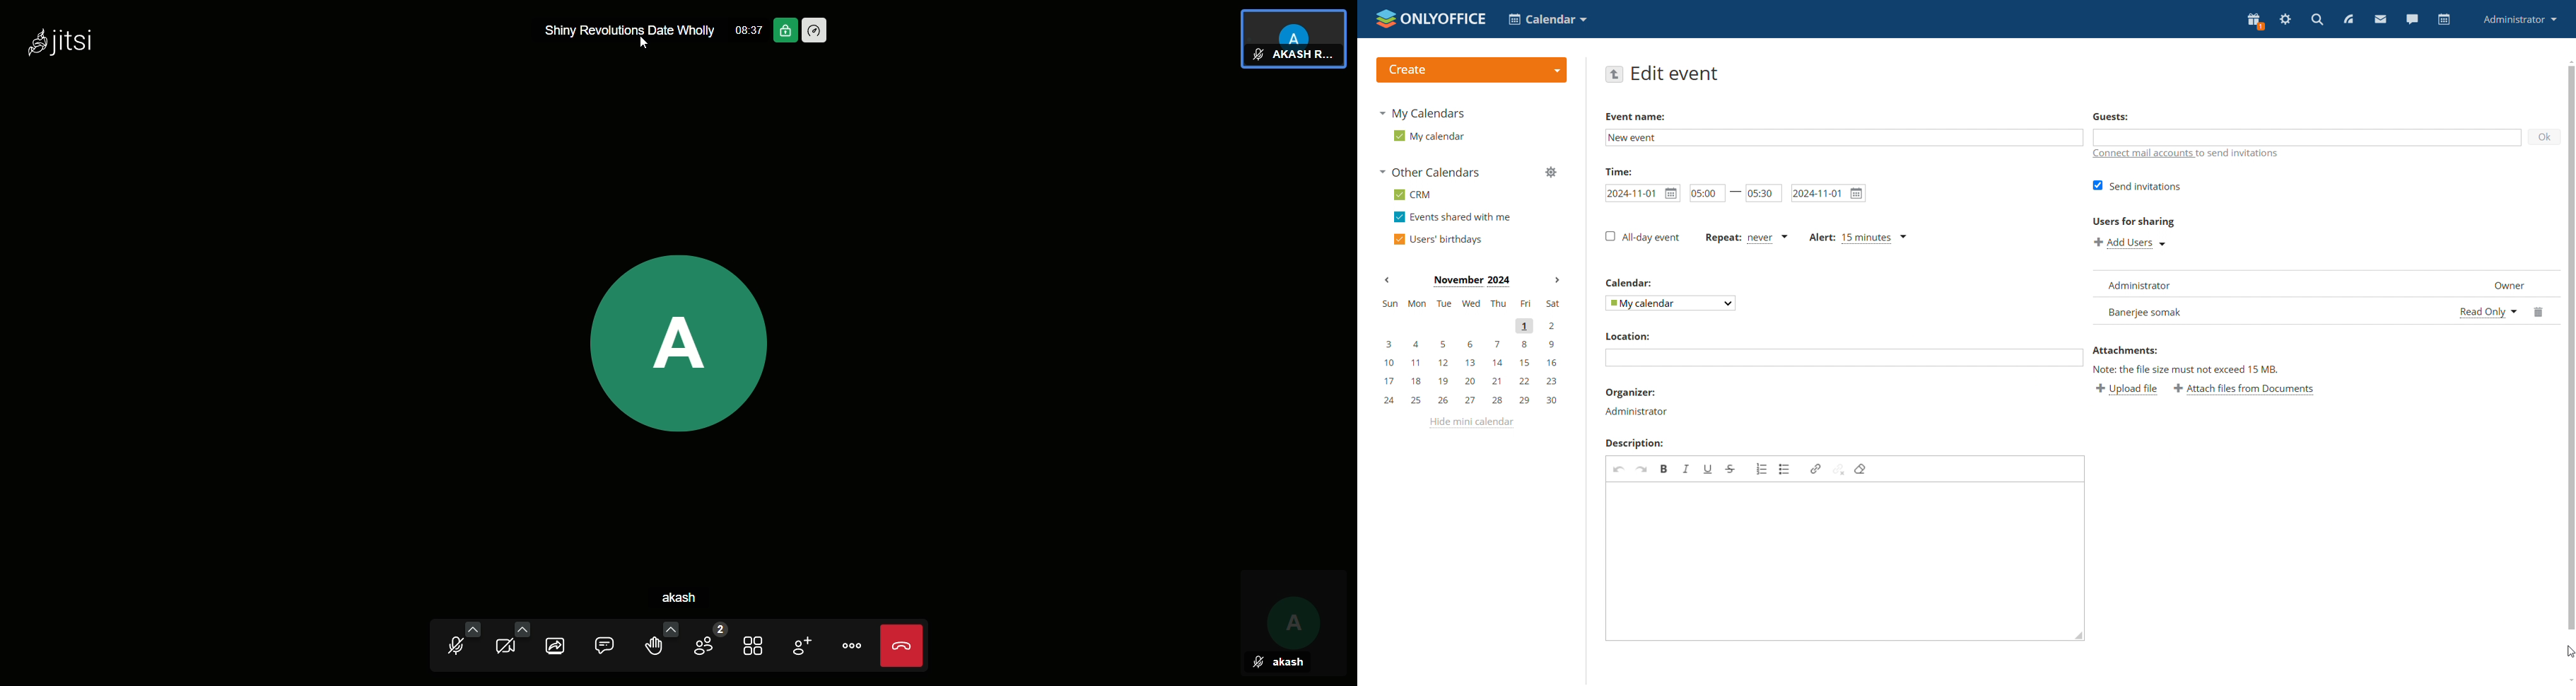 The height and width of the screenshot is (700, 2576). I want to click on Next month, so click(1557, 280).